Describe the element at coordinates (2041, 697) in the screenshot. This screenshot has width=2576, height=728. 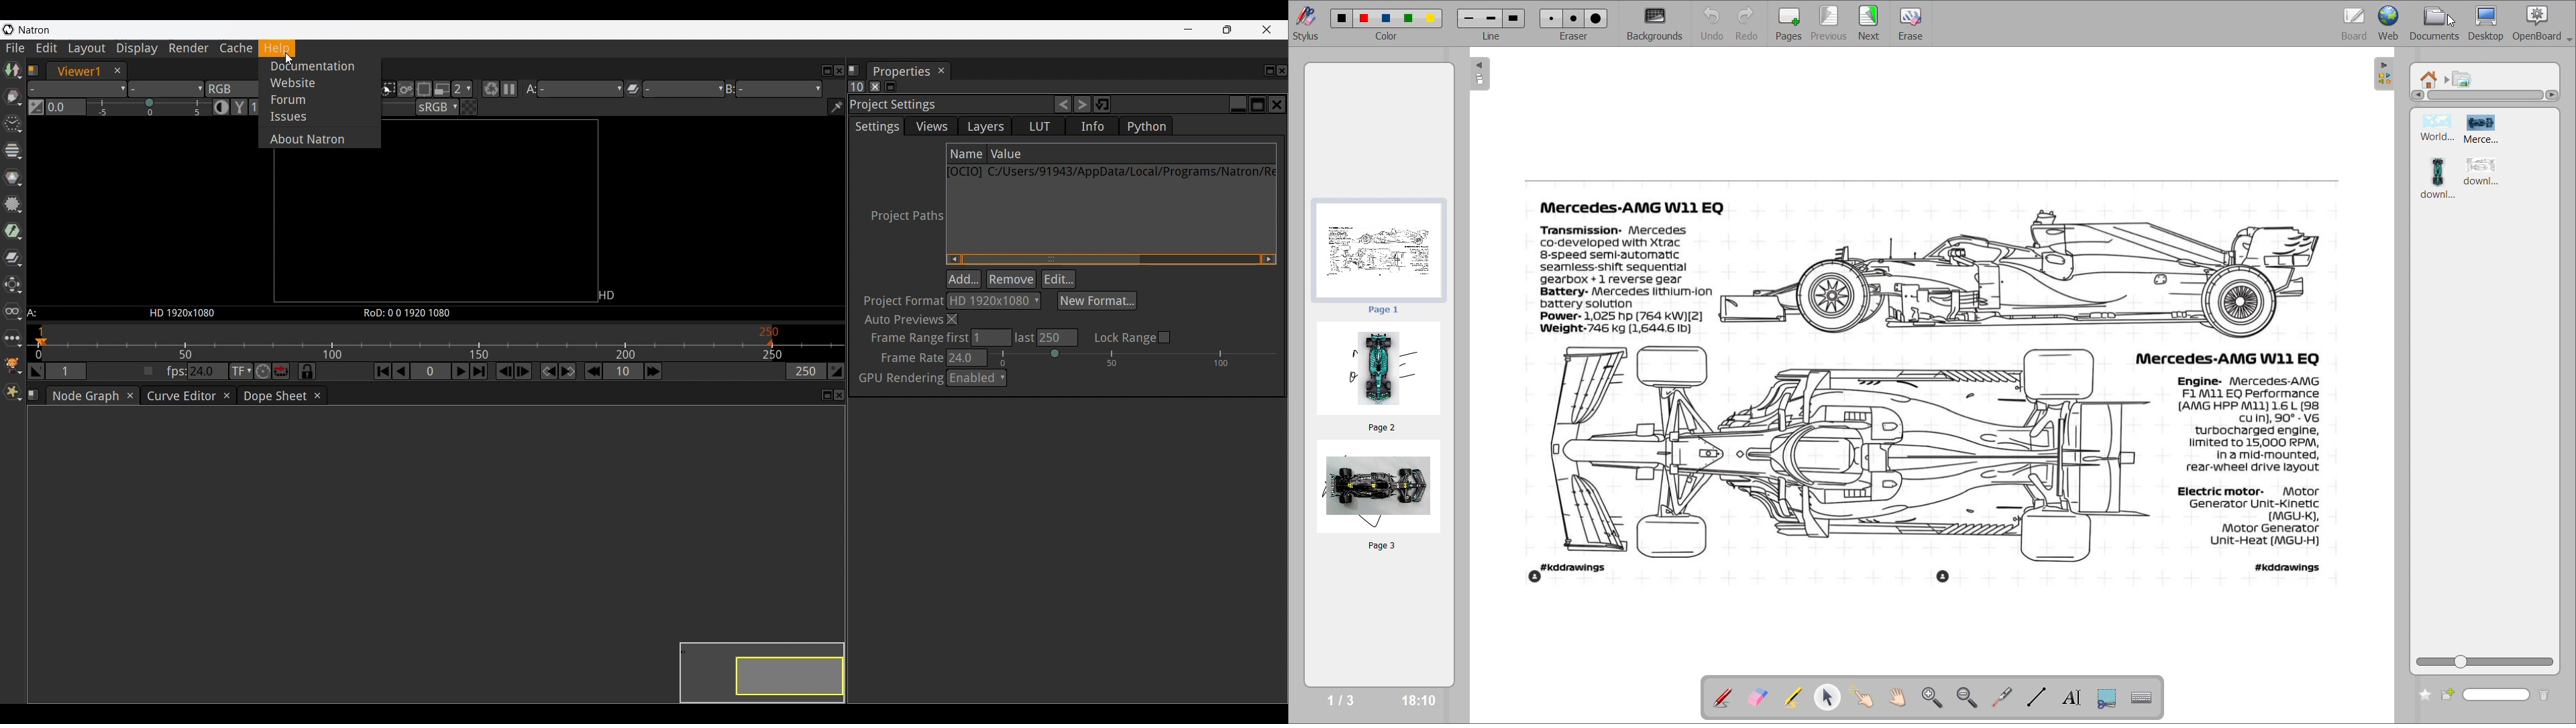
I see `draw lines` at that location.